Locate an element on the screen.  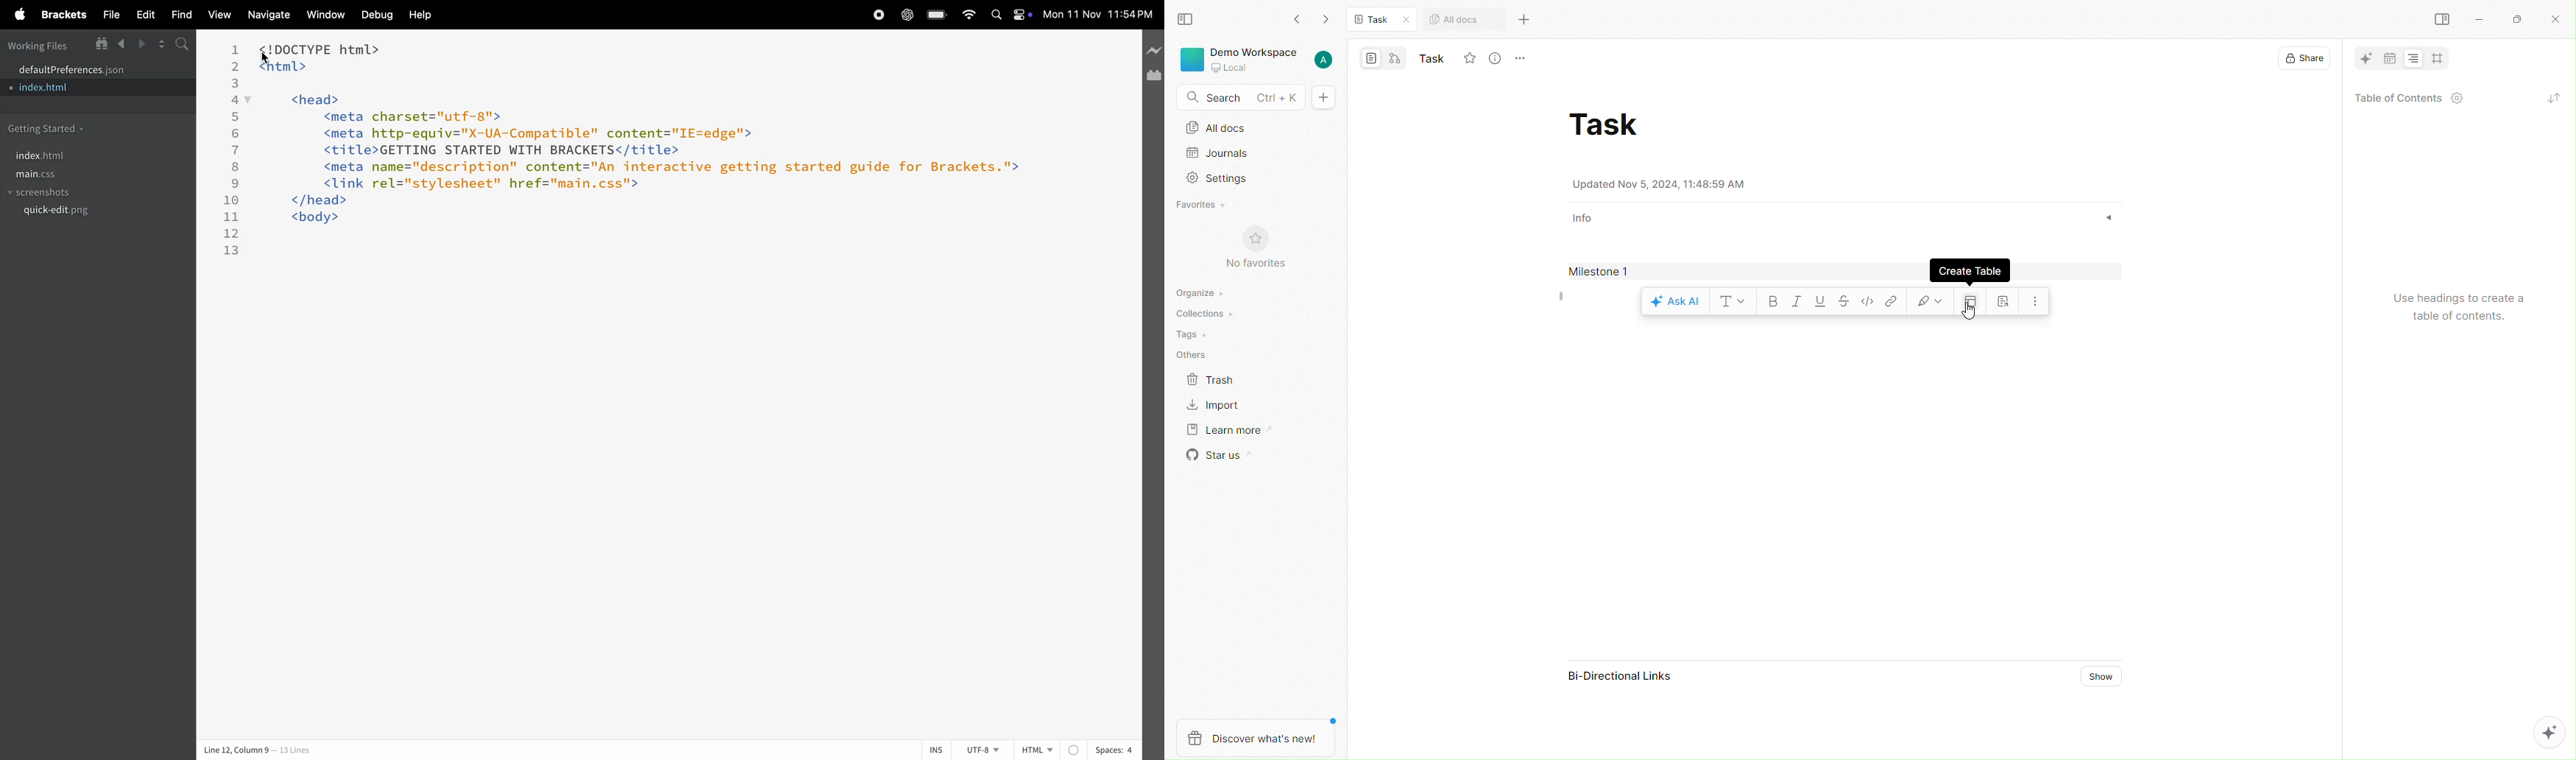
Import is located at coordinates (1220, 406).